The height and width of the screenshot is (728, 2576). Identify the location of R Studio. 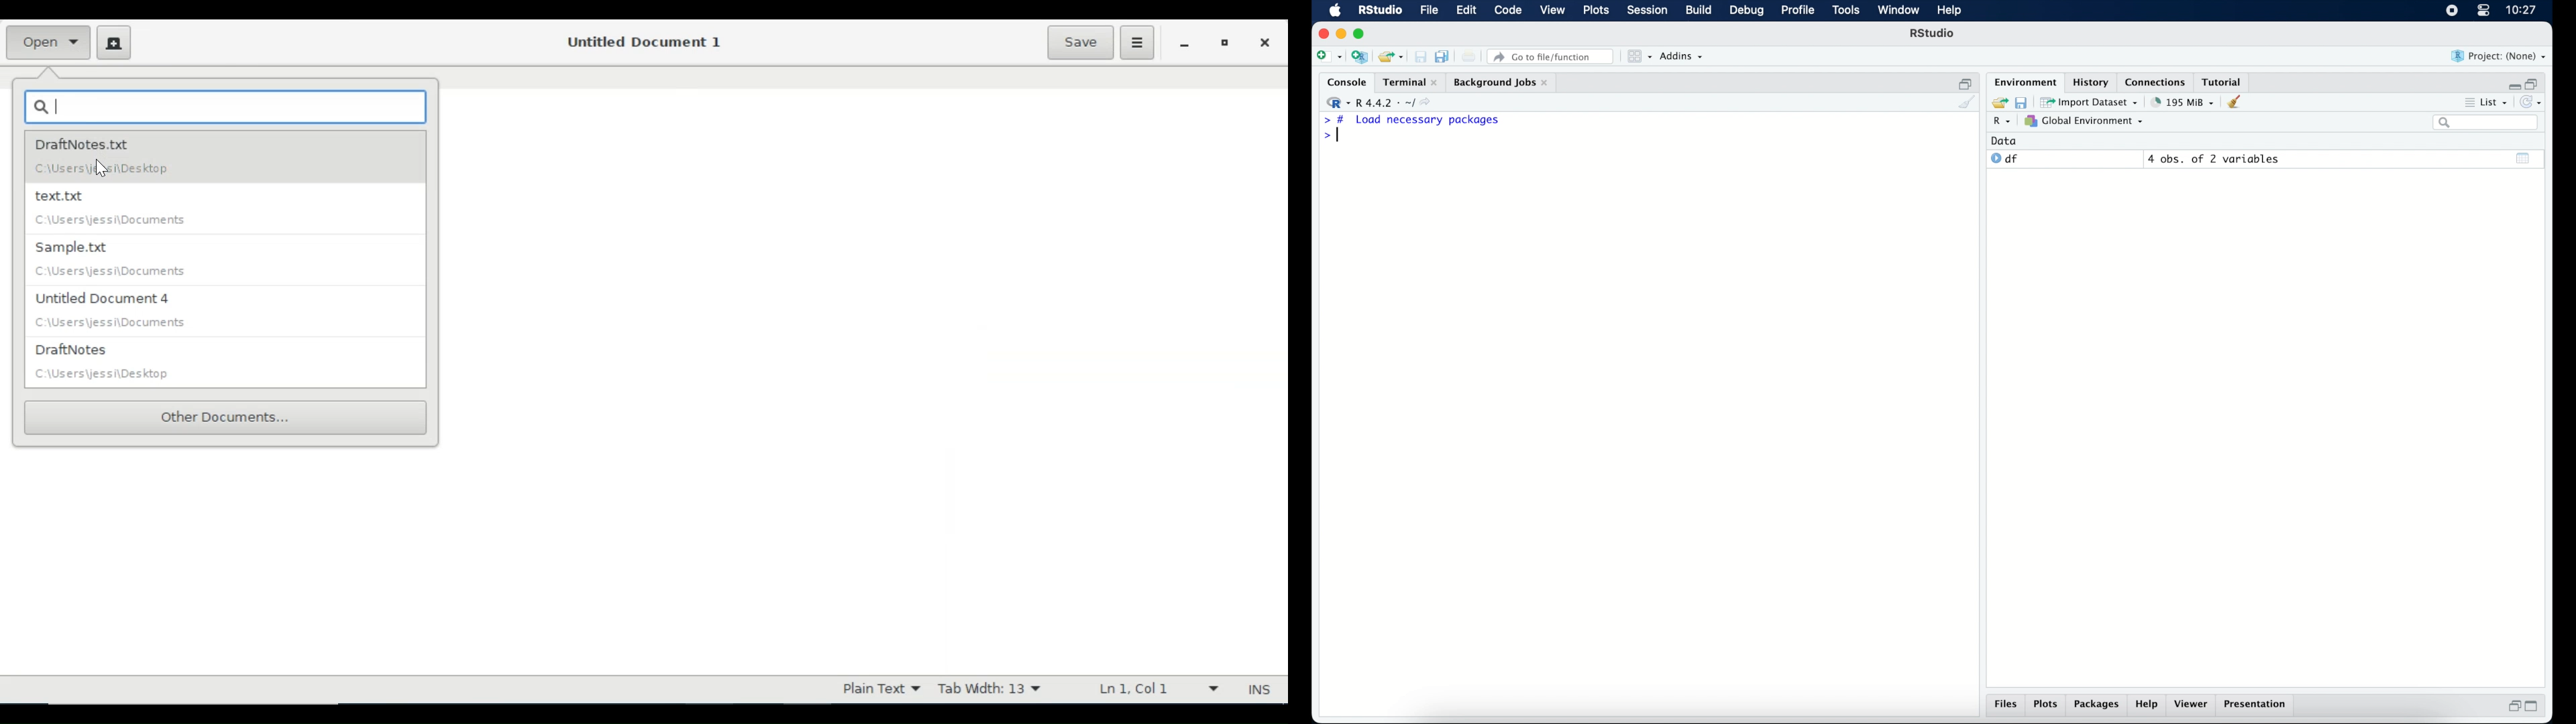
(1380, 11).